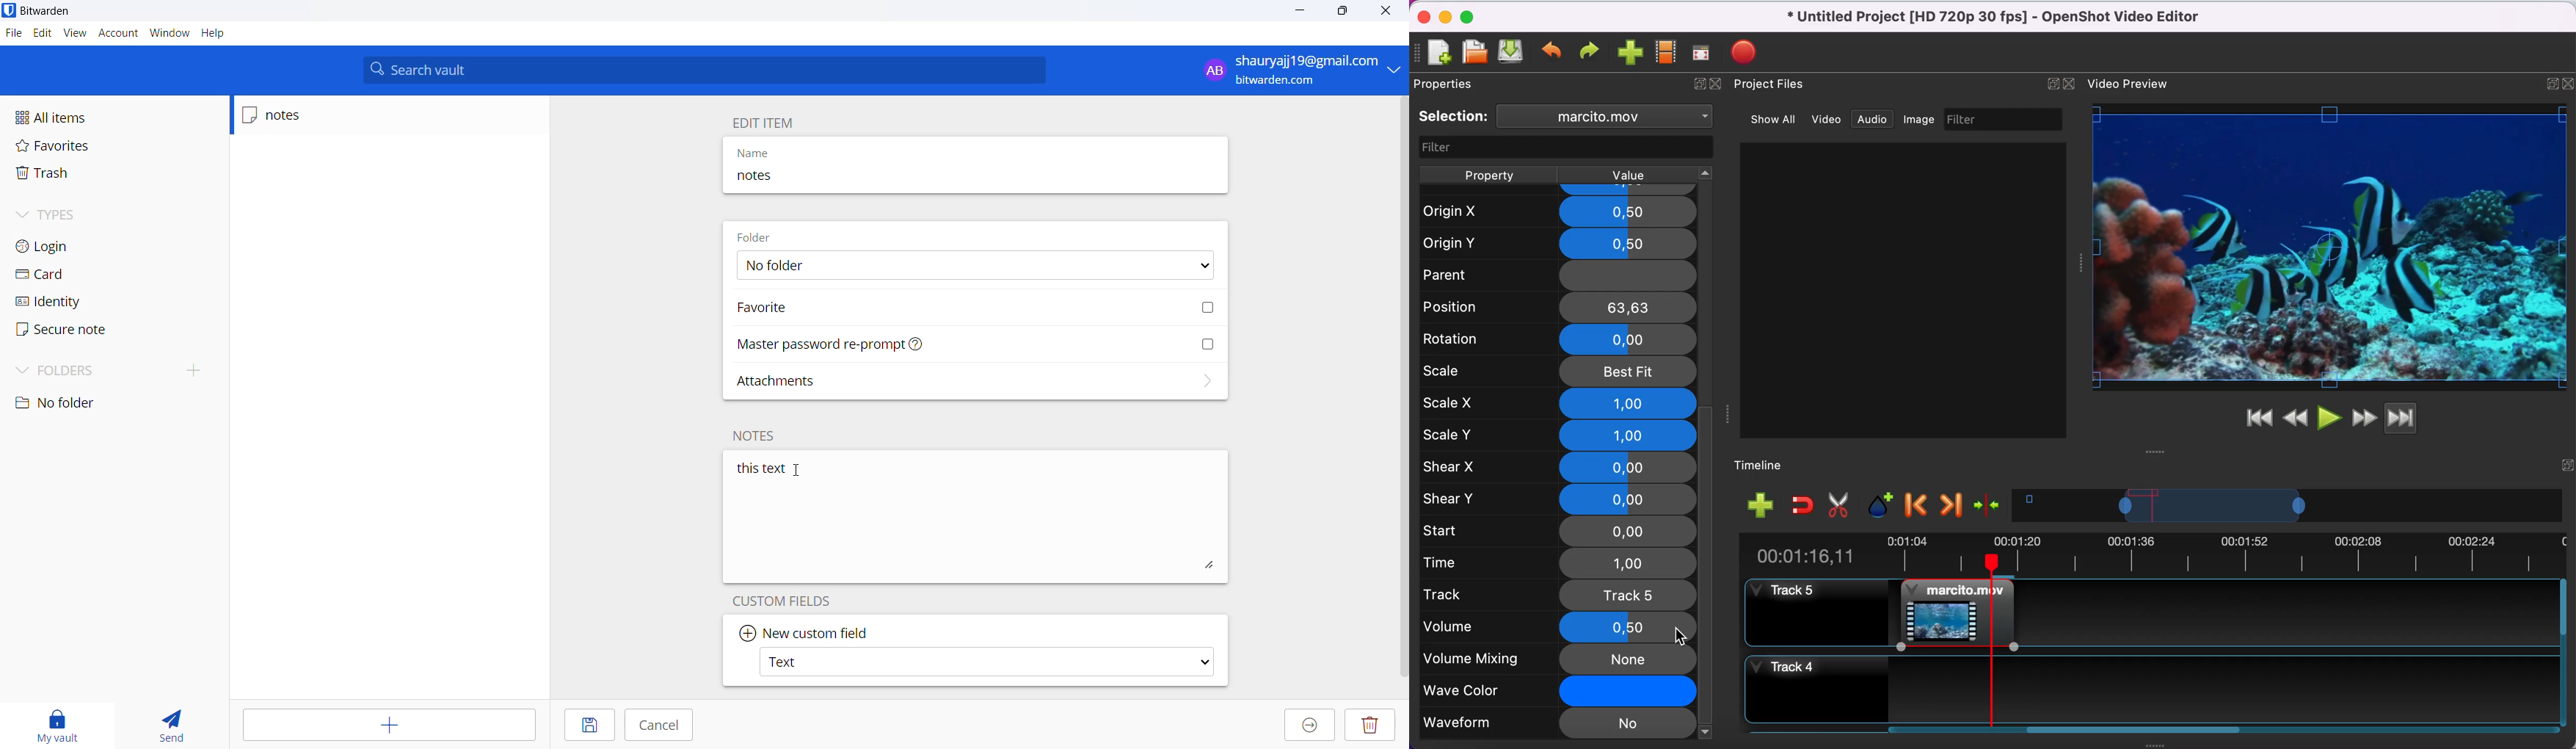 This screenshot has width=2576, height=756. Describe the element at coordinates (1309, 726) in the screenshot. I see `move to organization` at that location.